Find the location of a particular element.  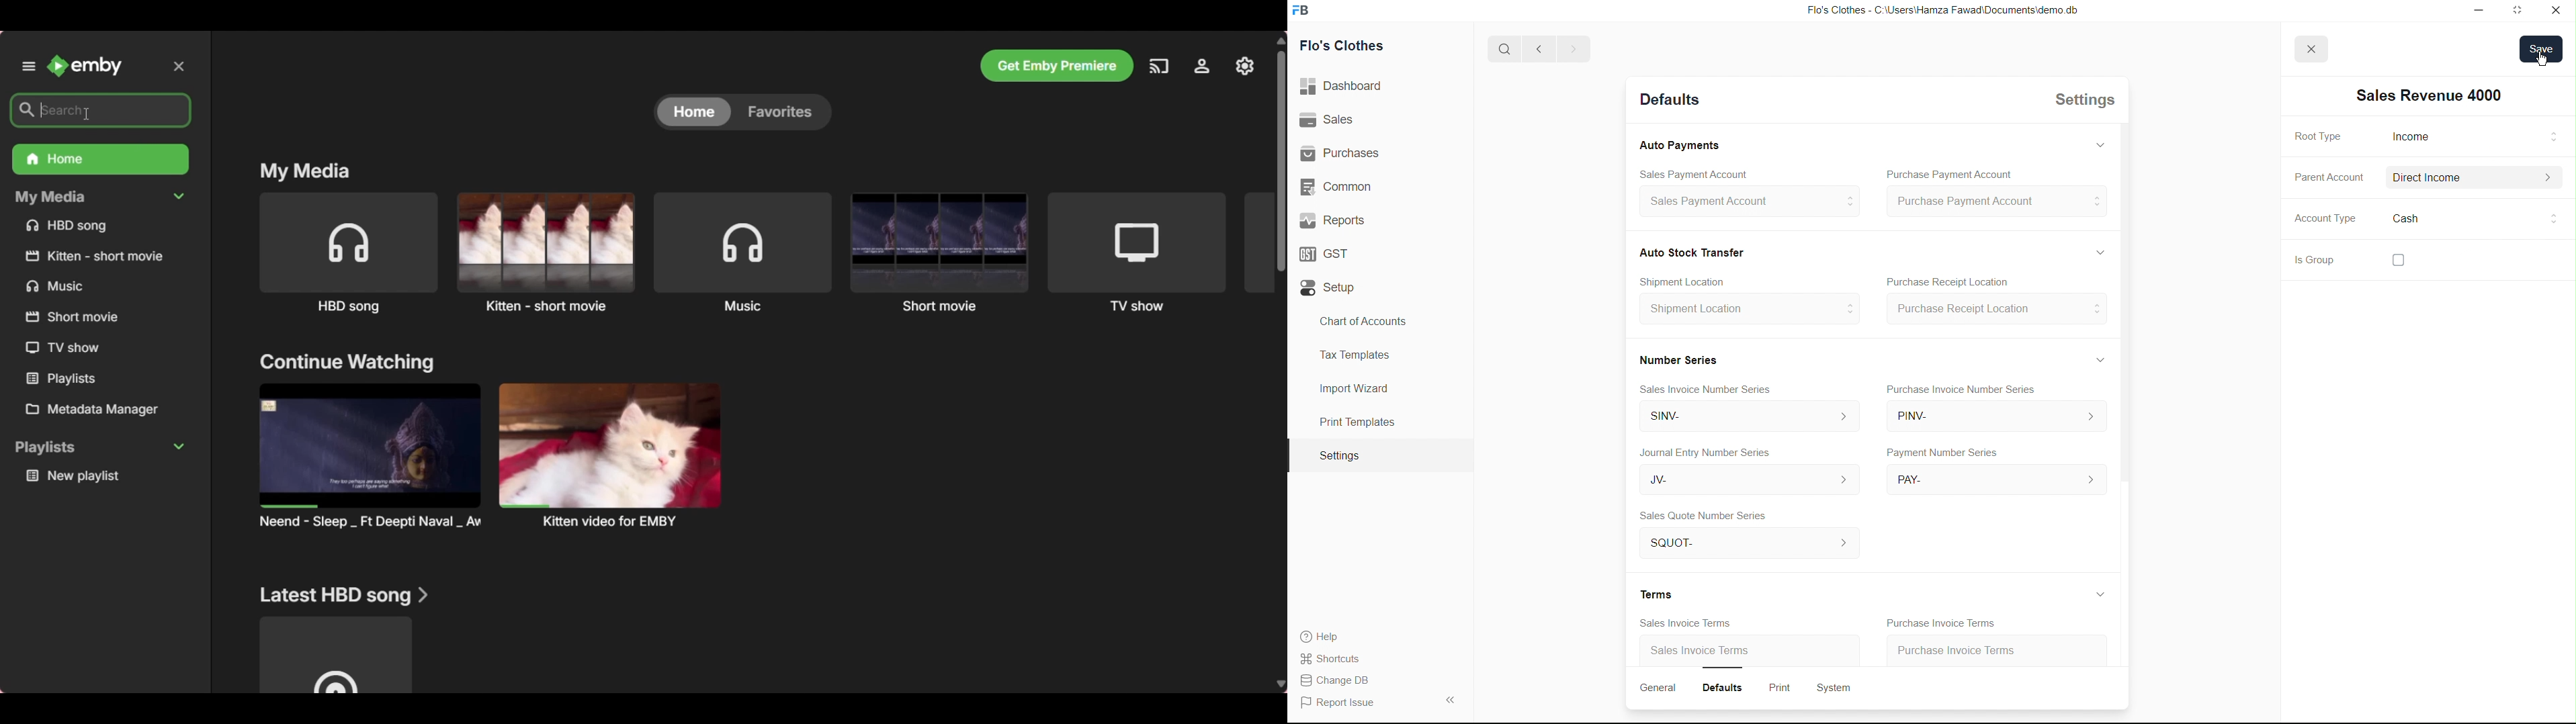

JV- is located at coordinates (1742, 481).